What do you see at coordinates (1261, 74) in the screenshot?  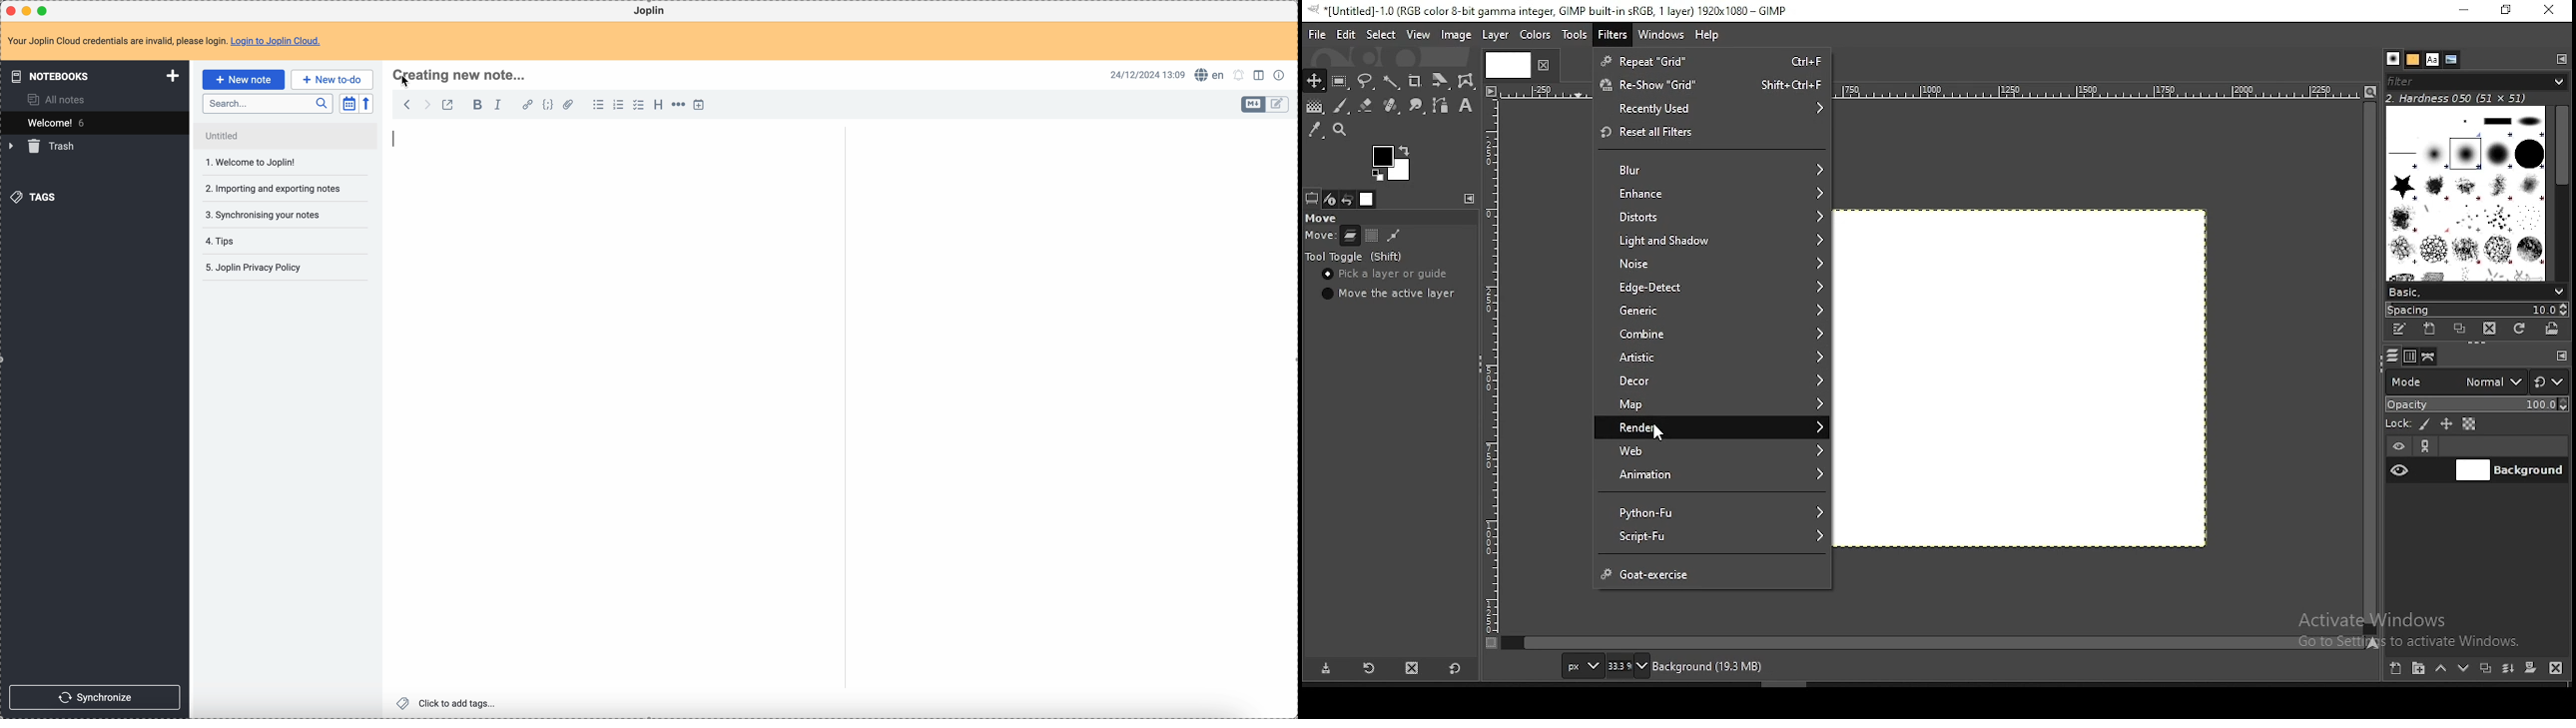 I see `toggle edit layout` at bounding box center [1261, 74].